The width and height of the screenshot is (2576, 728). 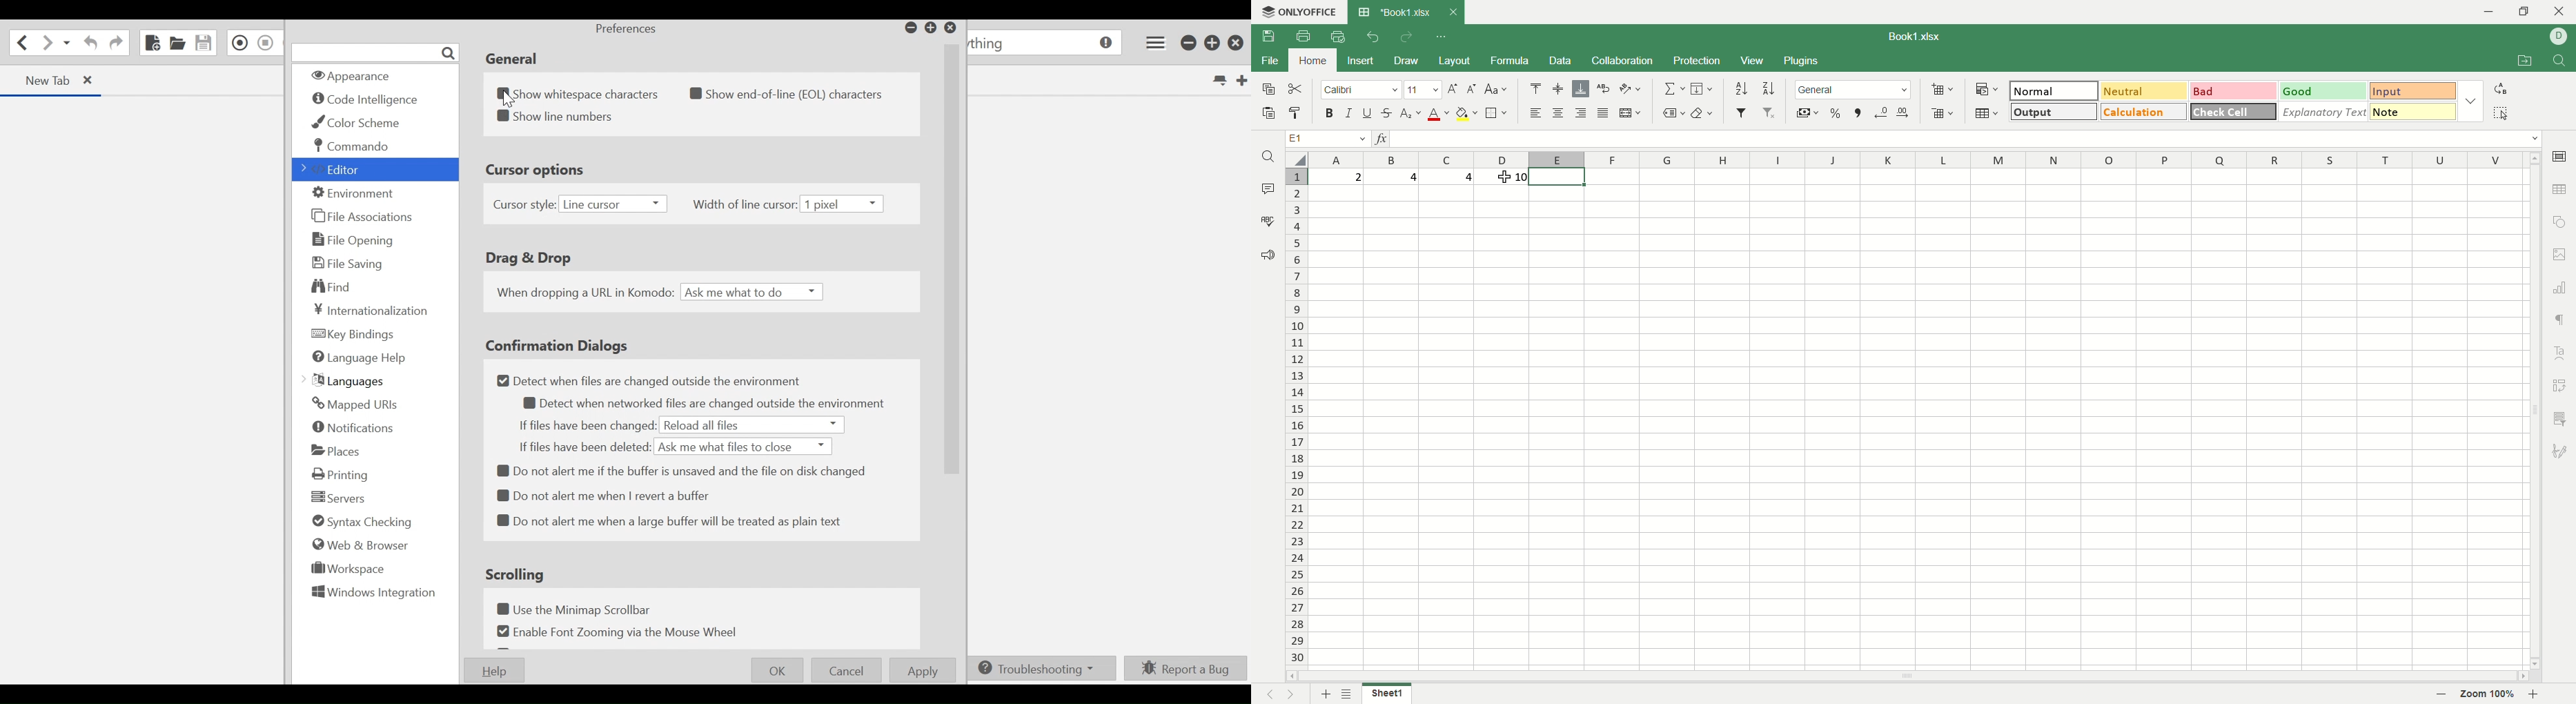 What do you see at coordinates (1357, 61) in the screenshot?
I see `insert` at bounding box center [1357, 61].